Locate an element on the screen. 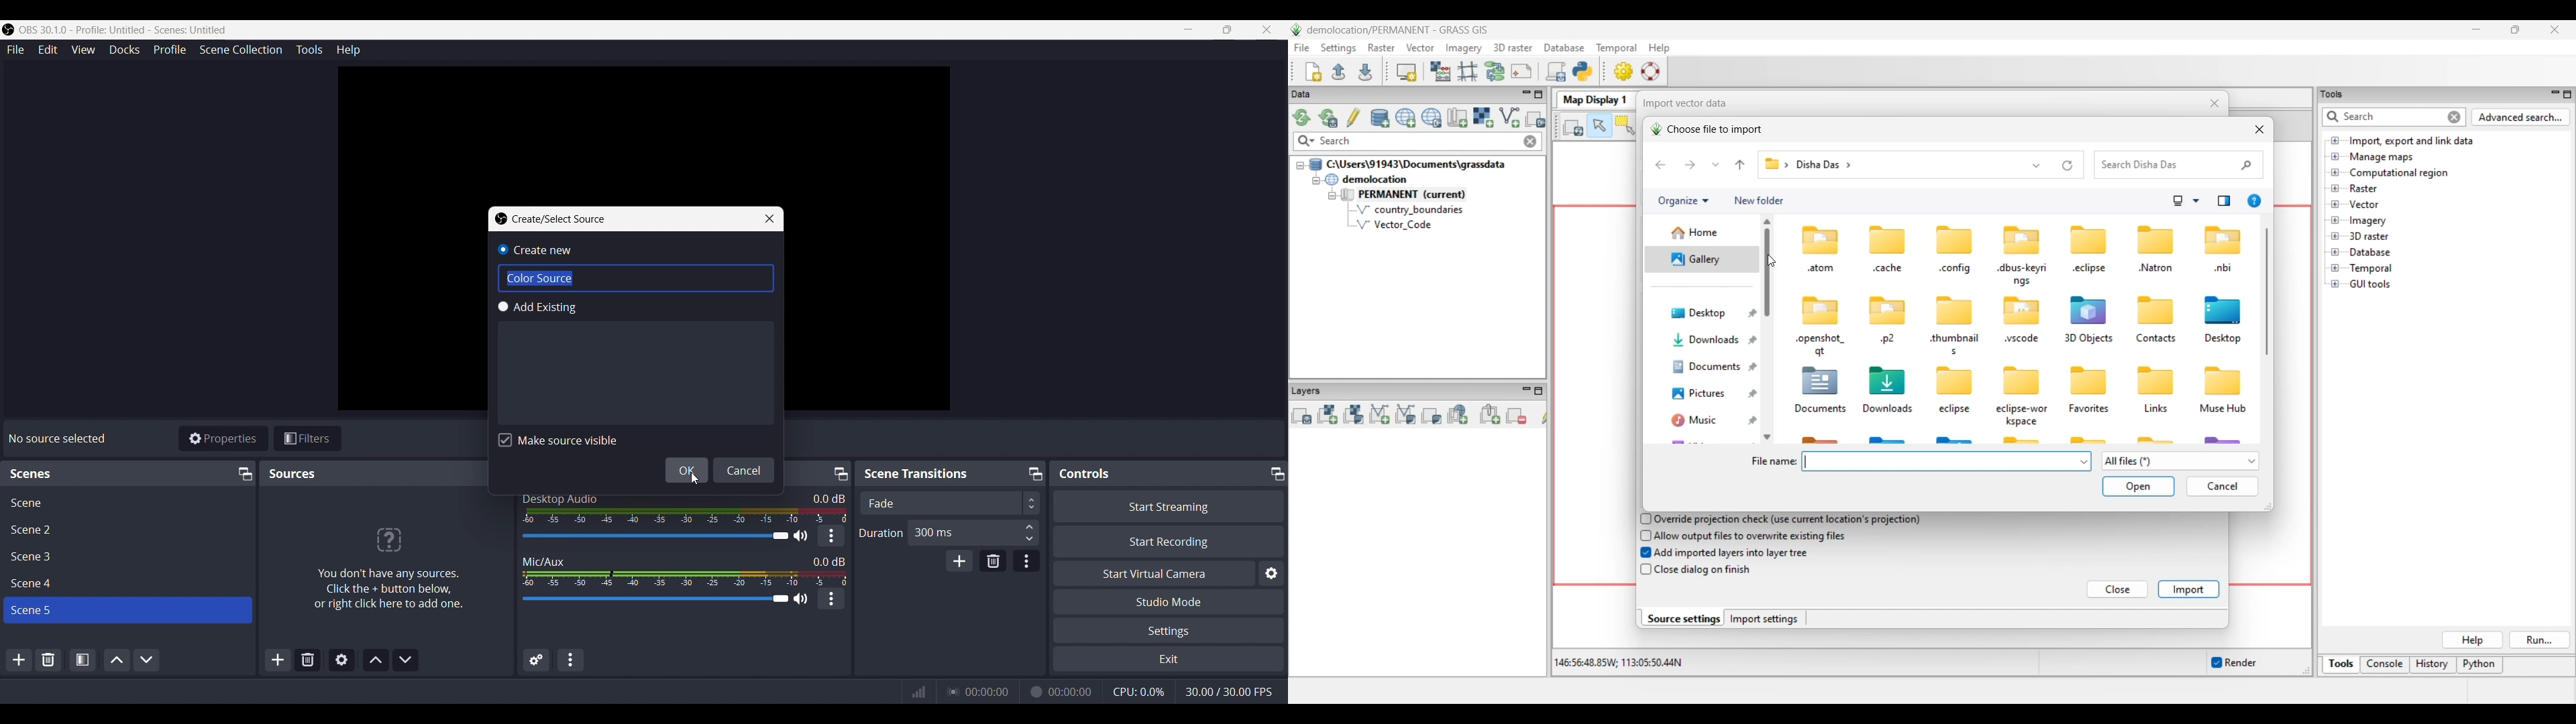 Image resolution: width=2576 pixels, height=728 pixels. Close is located at coordinates (1269, 29).